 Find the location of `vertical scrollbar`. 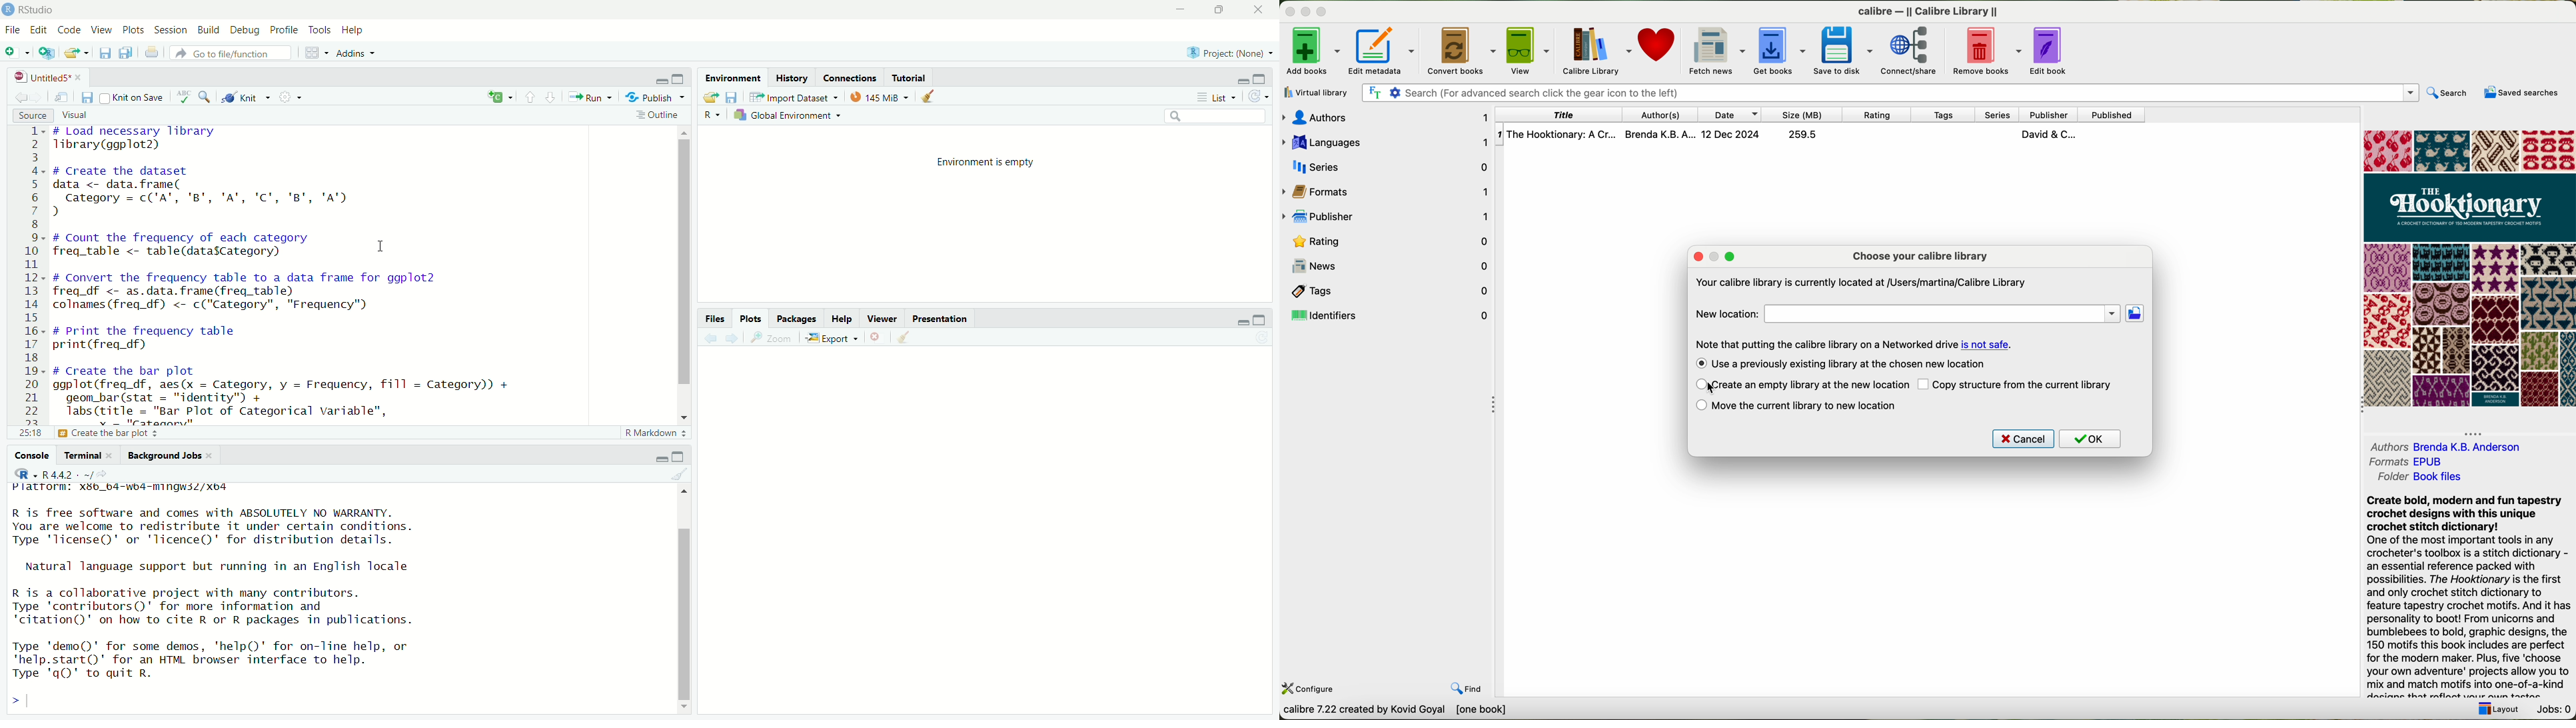

vertical scrollbar is located at coordinates (686, 261).